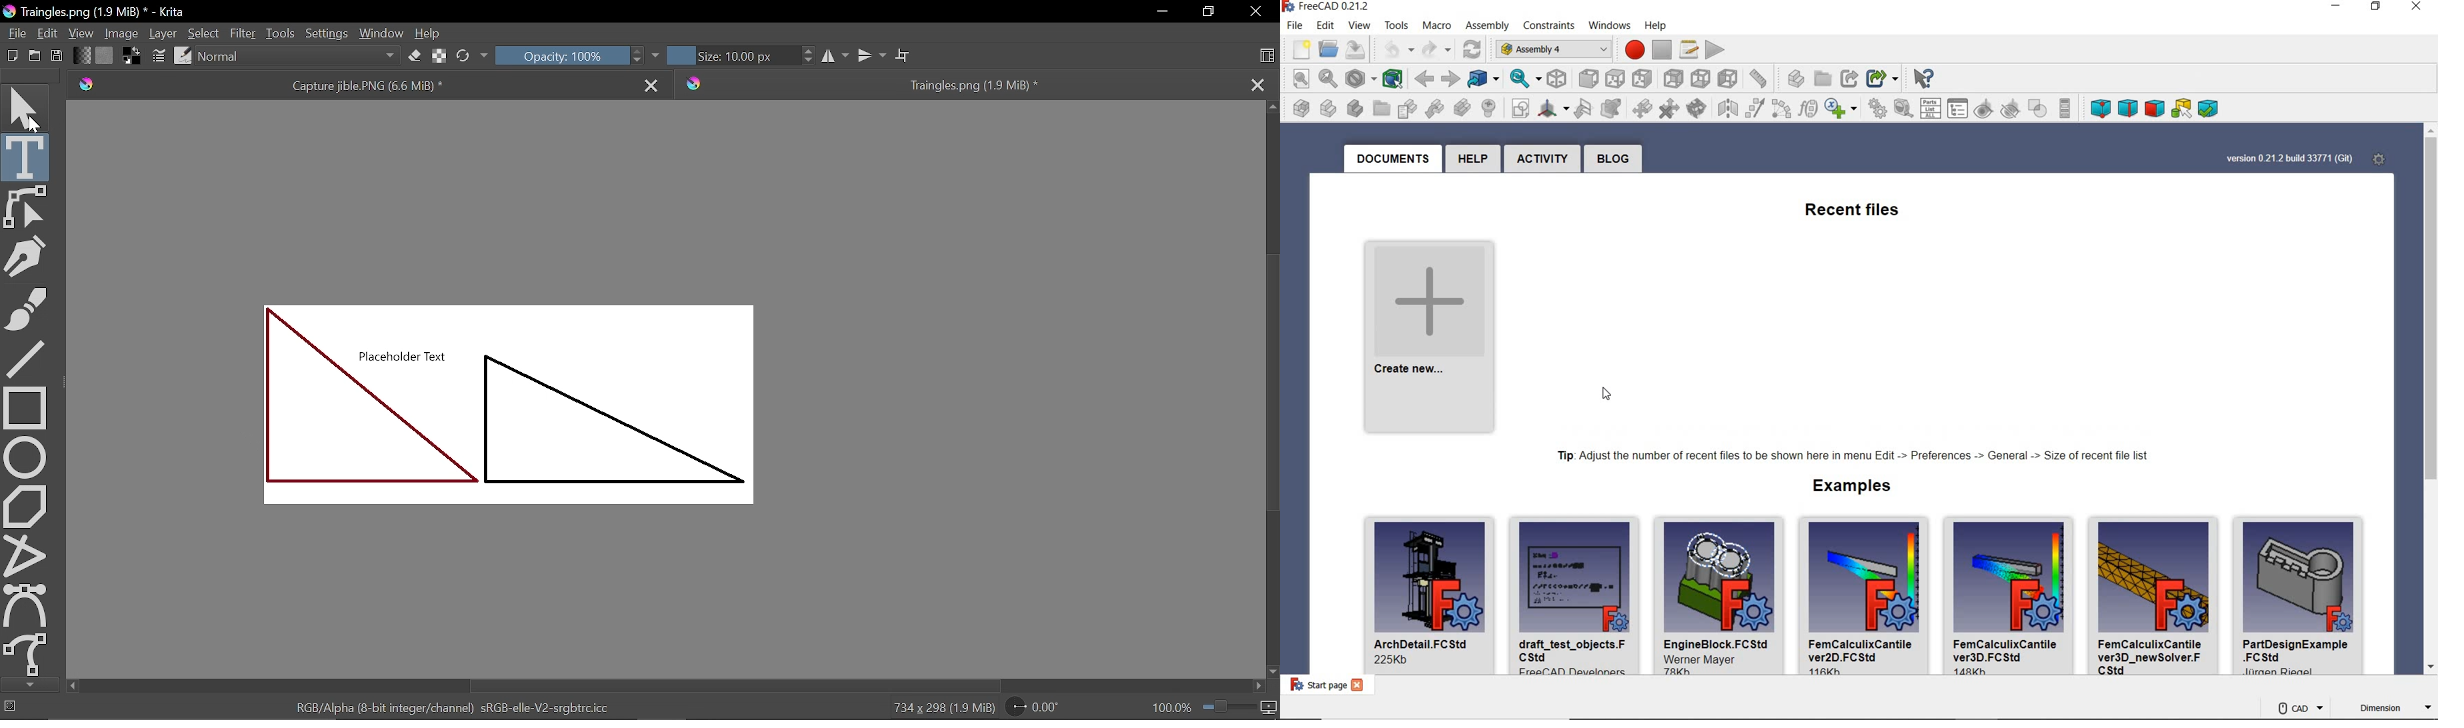  What do you see at coordinates (28, 311) in the screenshot?
I see `Freehand brush tool` at bounding box center [28, 311].